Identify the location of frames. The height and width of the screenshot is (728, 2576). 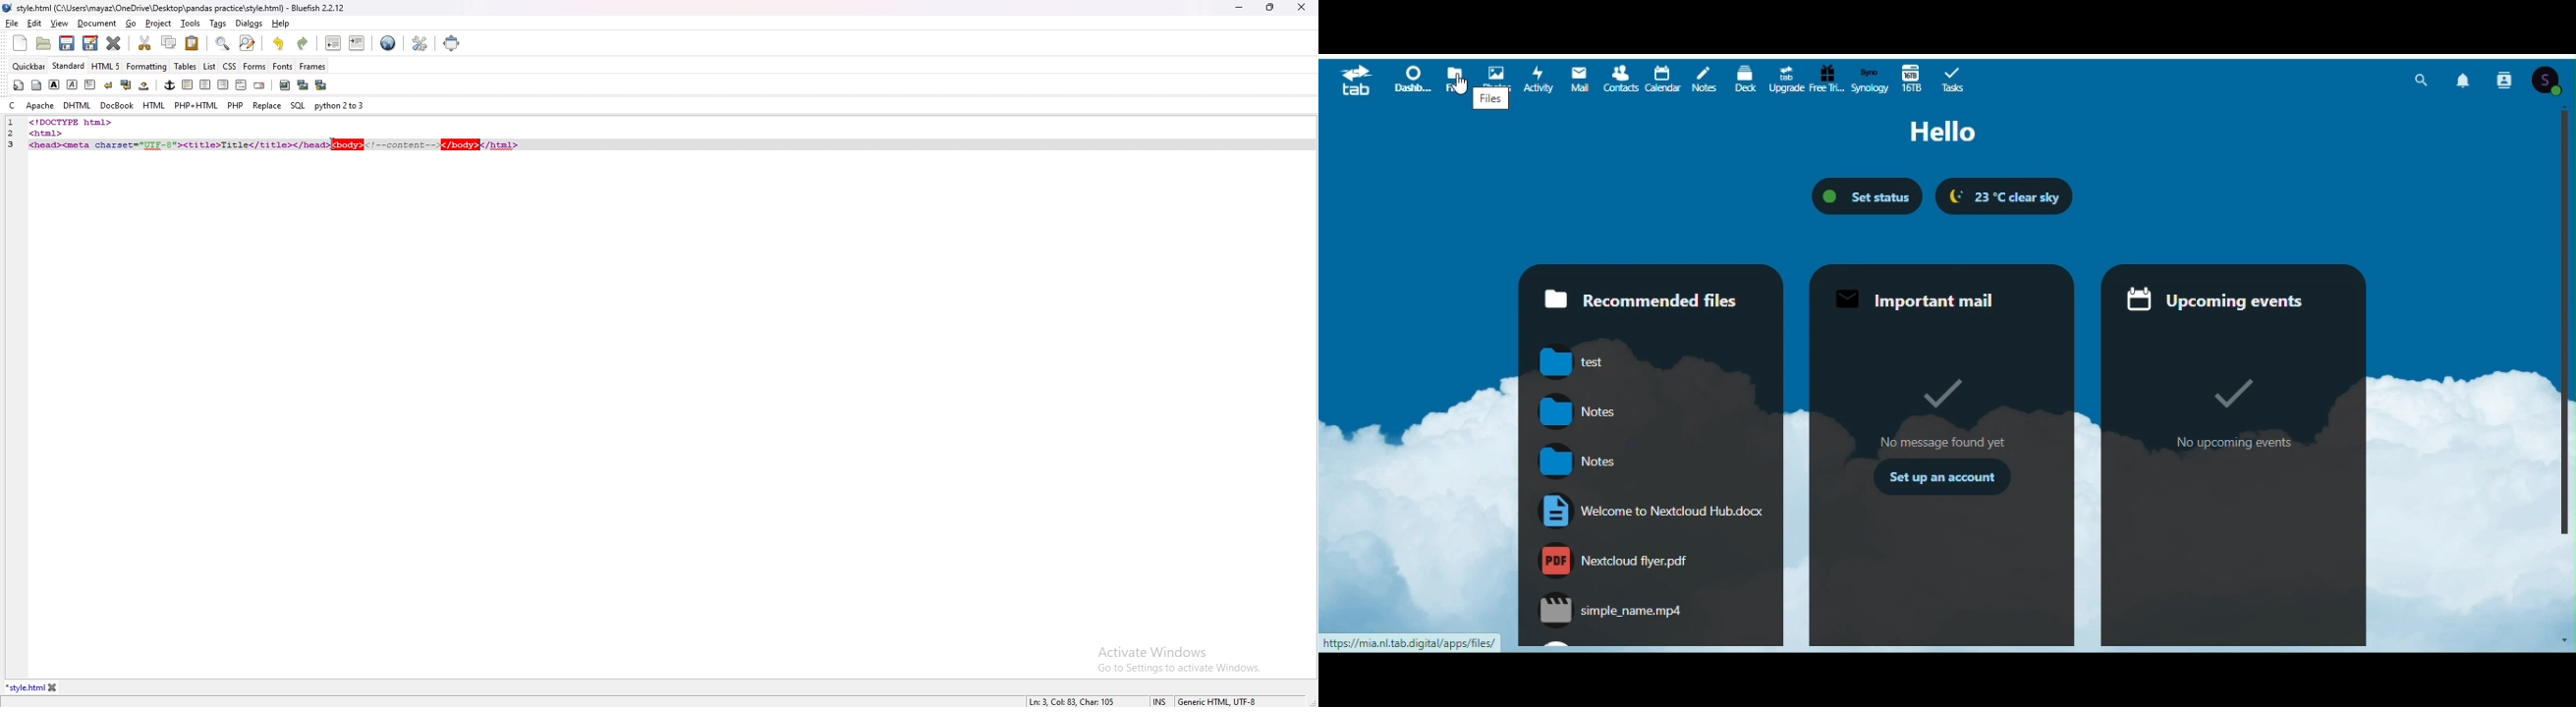
(312, 67).